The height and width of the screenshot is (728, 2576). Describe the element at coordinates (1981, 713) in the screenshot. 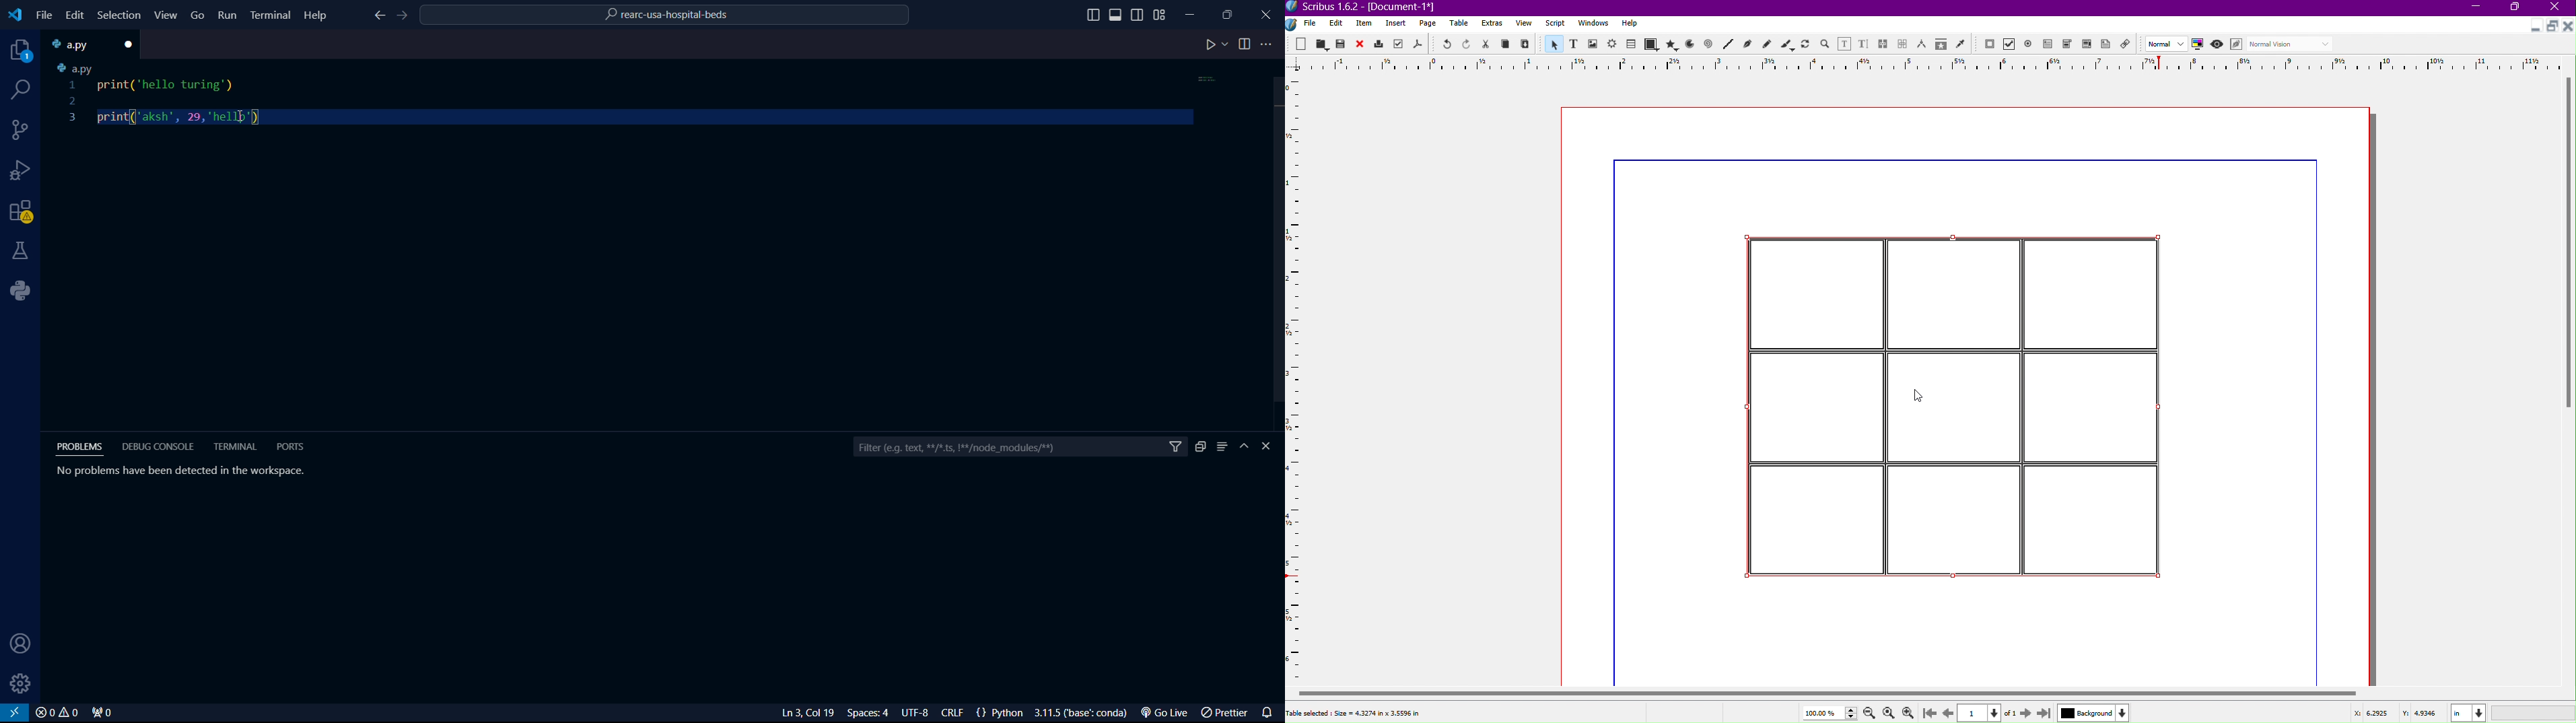

I see `Page Number` at that location.